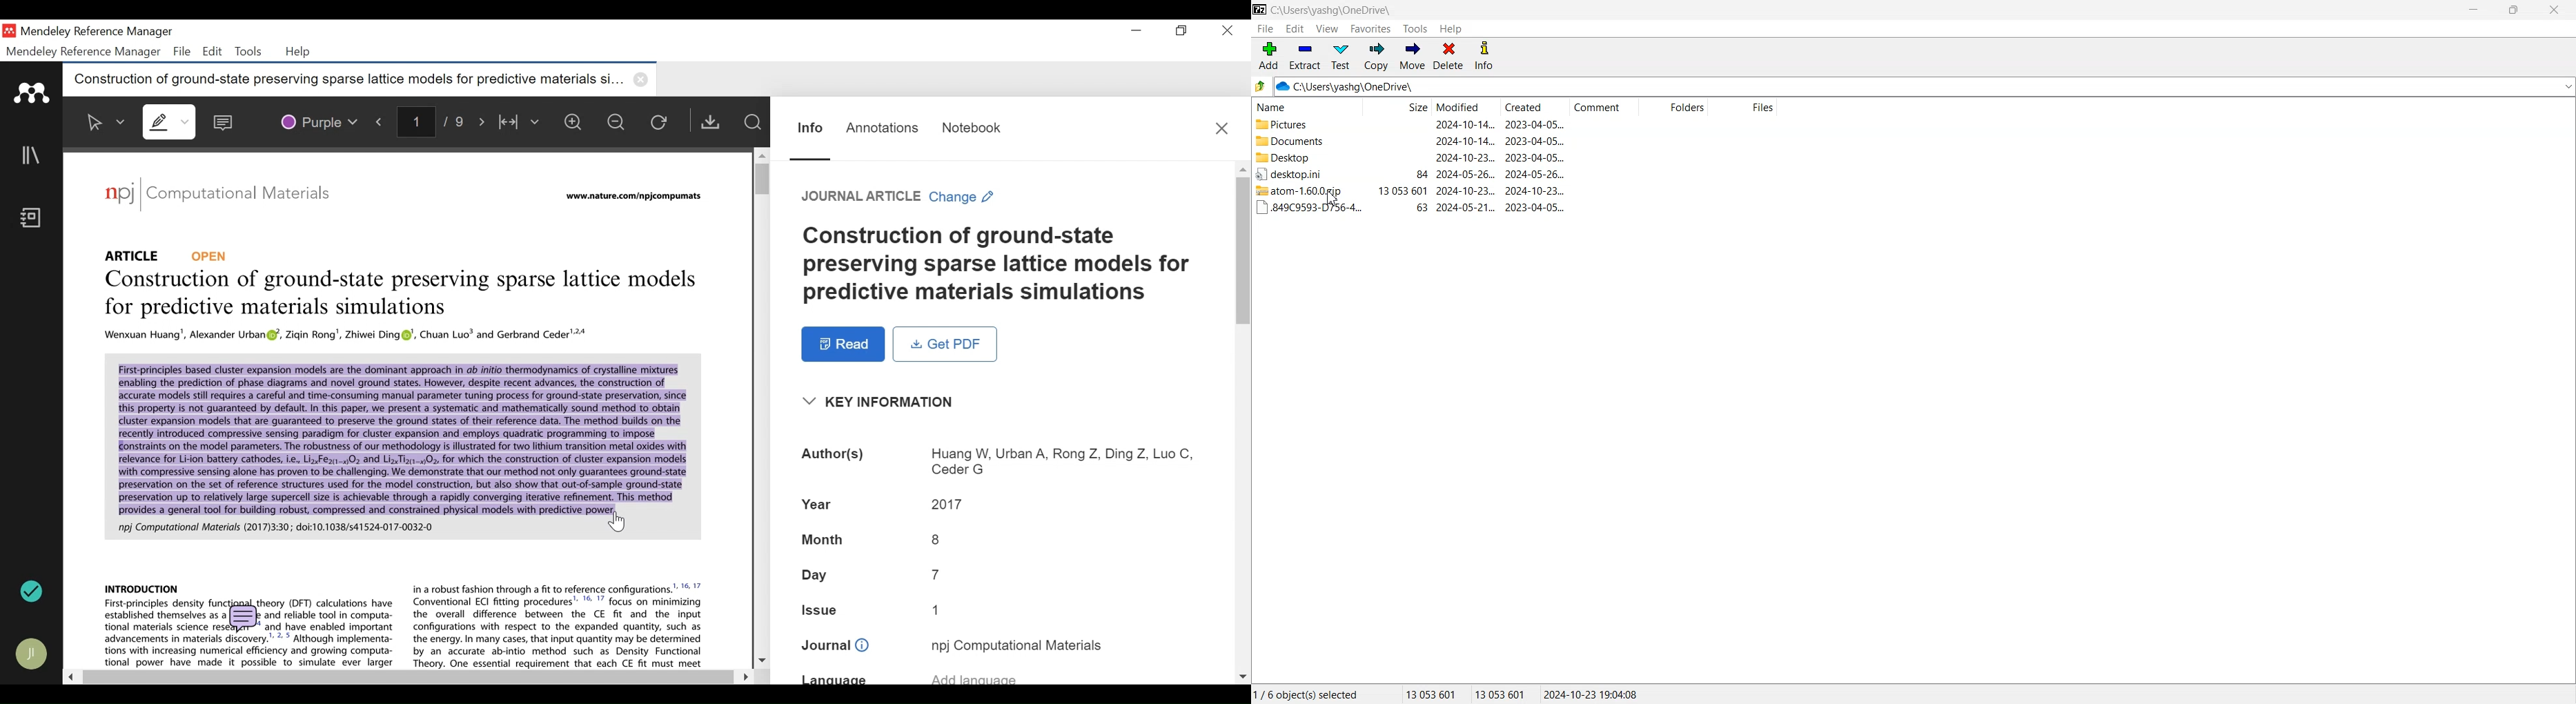  I want to click on Fit to Width, so click(521, 121).